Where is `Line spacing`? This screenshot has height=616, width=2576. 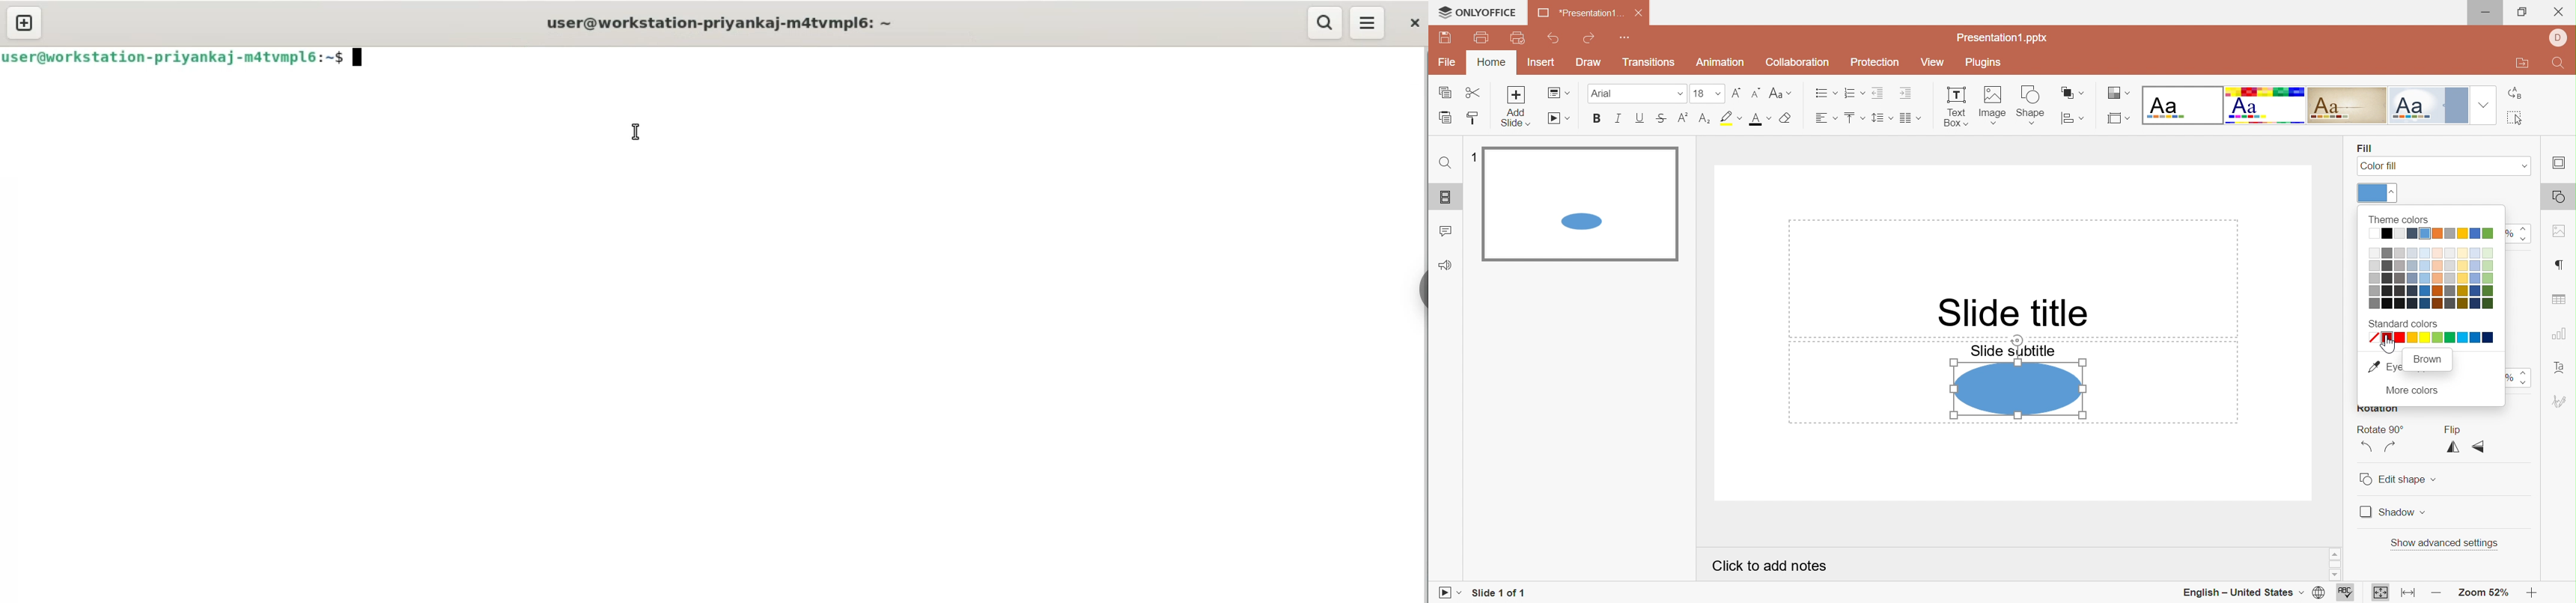 Line spacing is located at coordinates (1882, 118).